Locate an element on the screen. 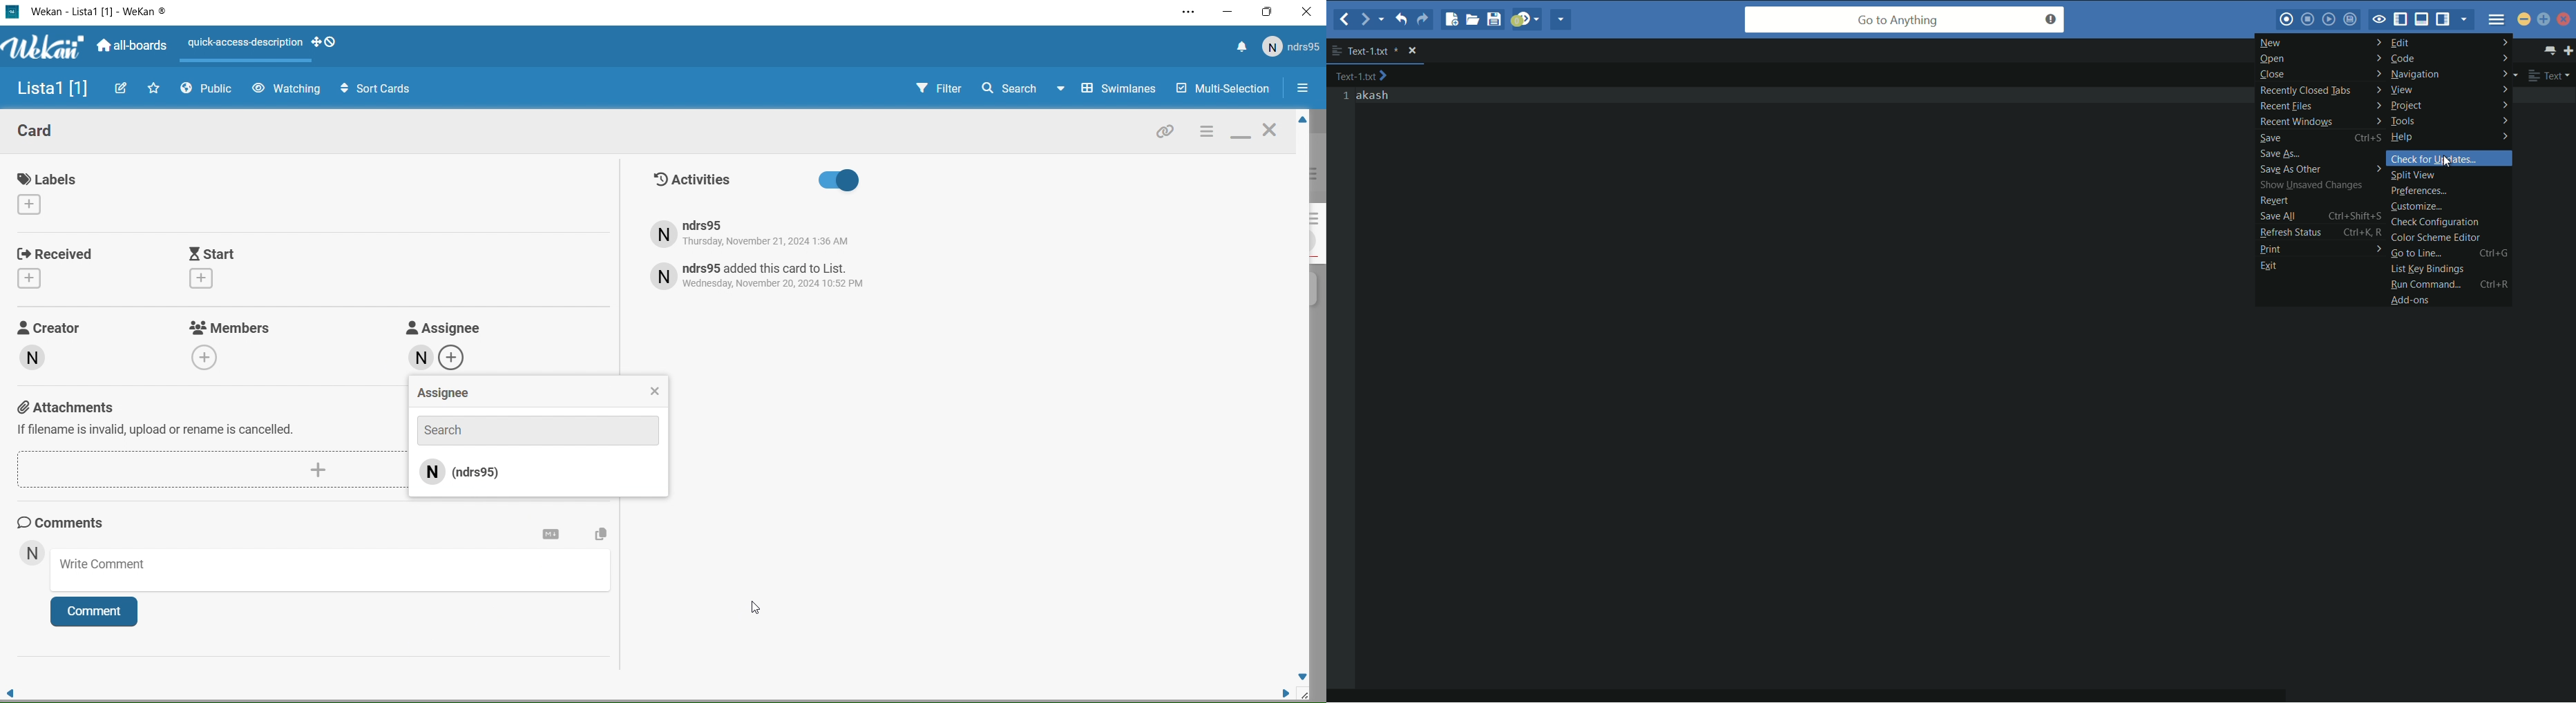 The image size is (2576, 728). file type is located at coordinates (2550, 76).